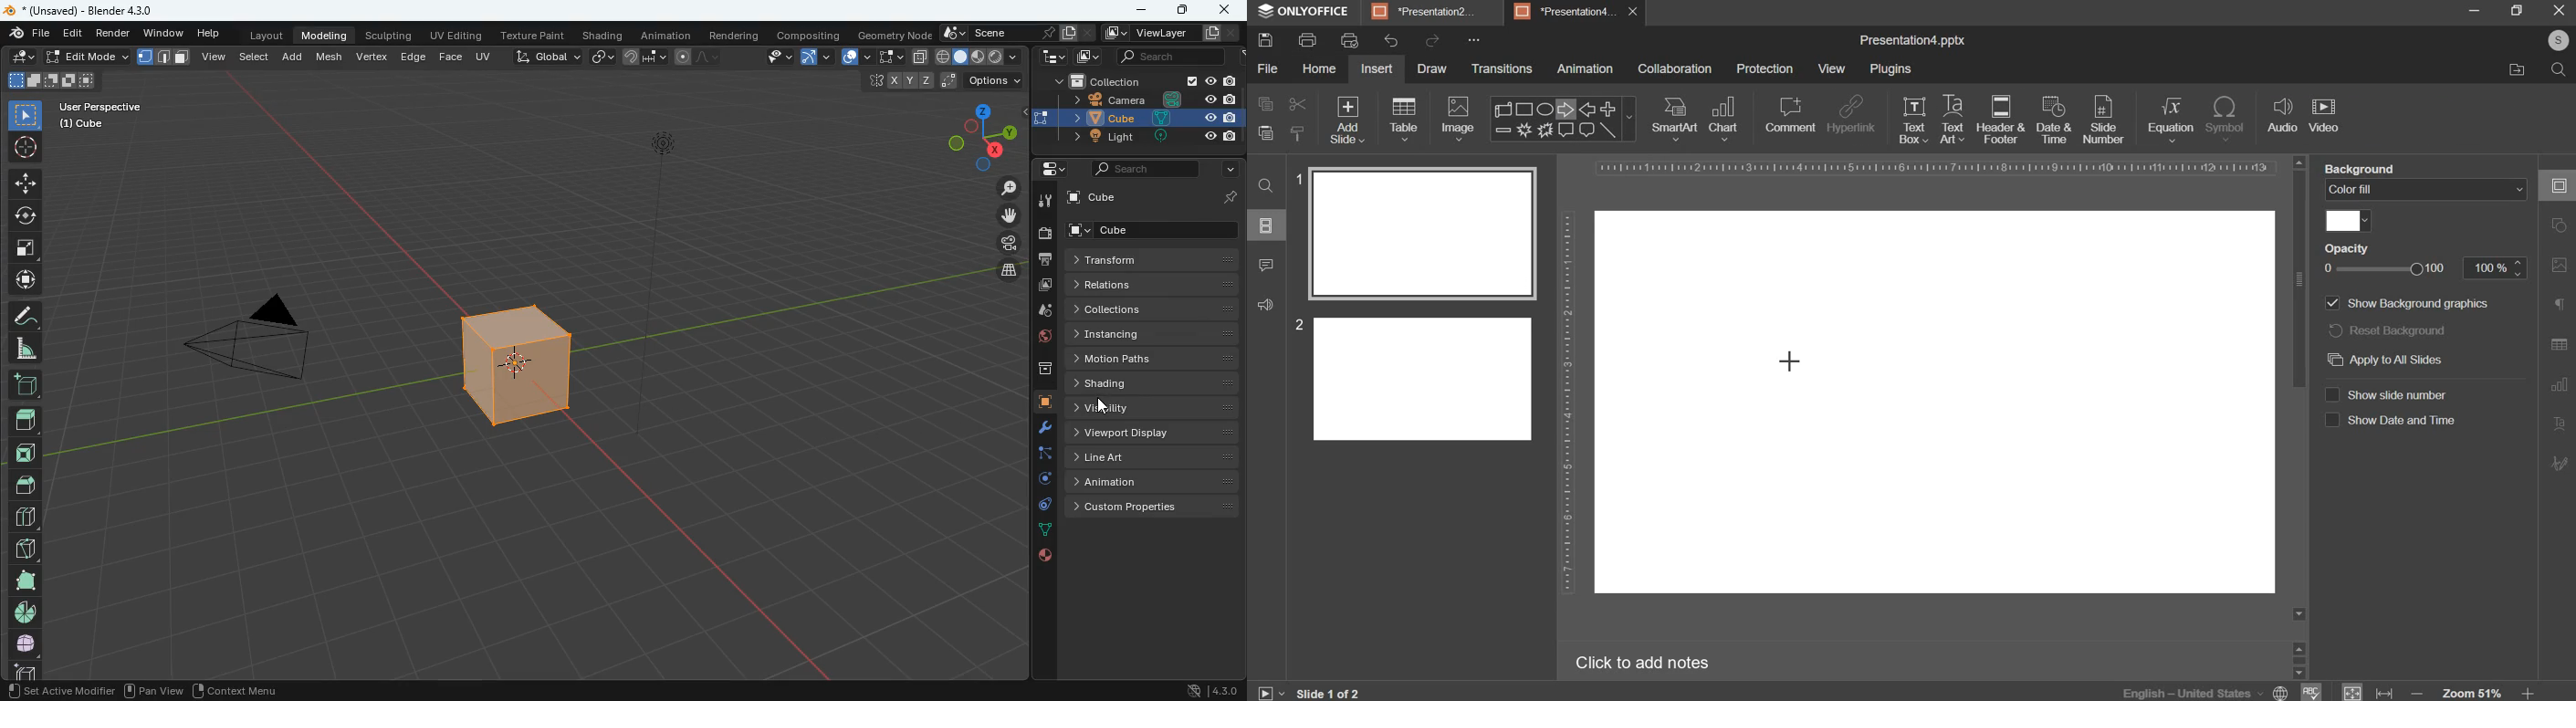  Describe the element at coordinates (1230, 169) in the screenshot. I see `more` at that location.